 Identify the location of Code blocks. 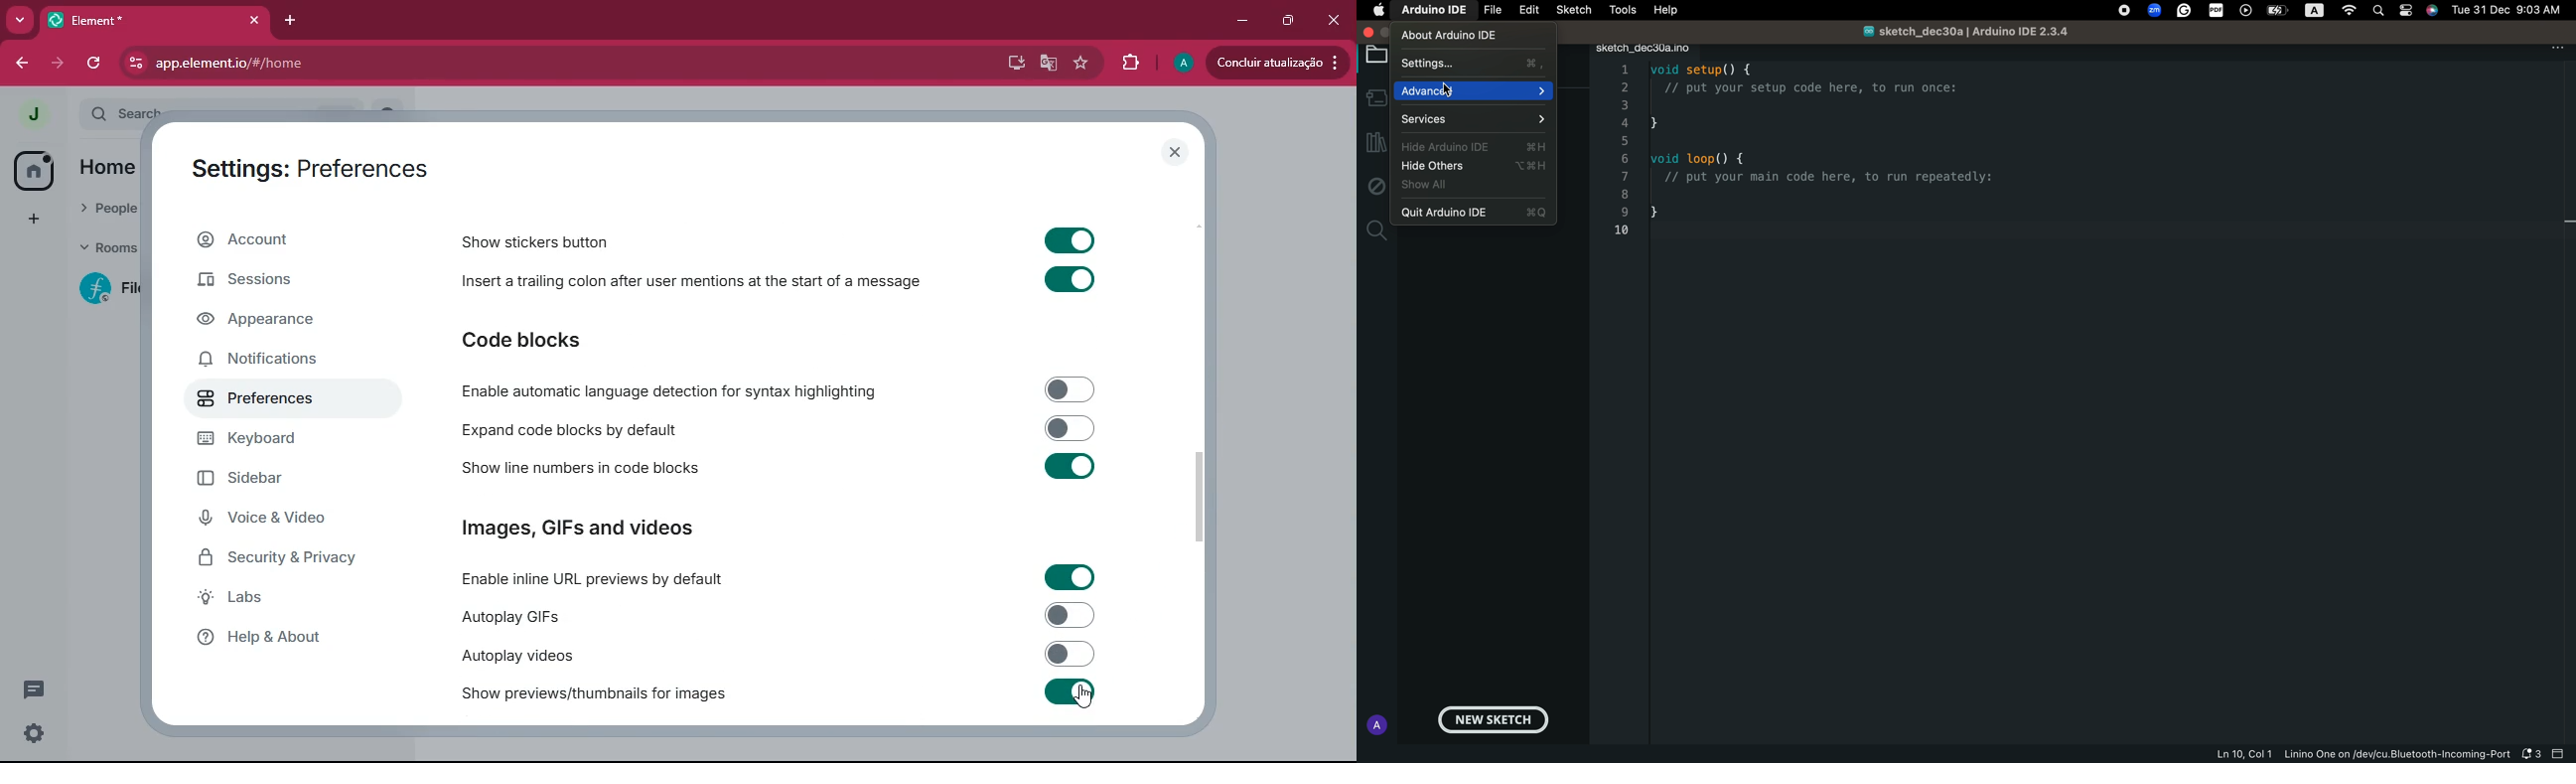
(553, 339).